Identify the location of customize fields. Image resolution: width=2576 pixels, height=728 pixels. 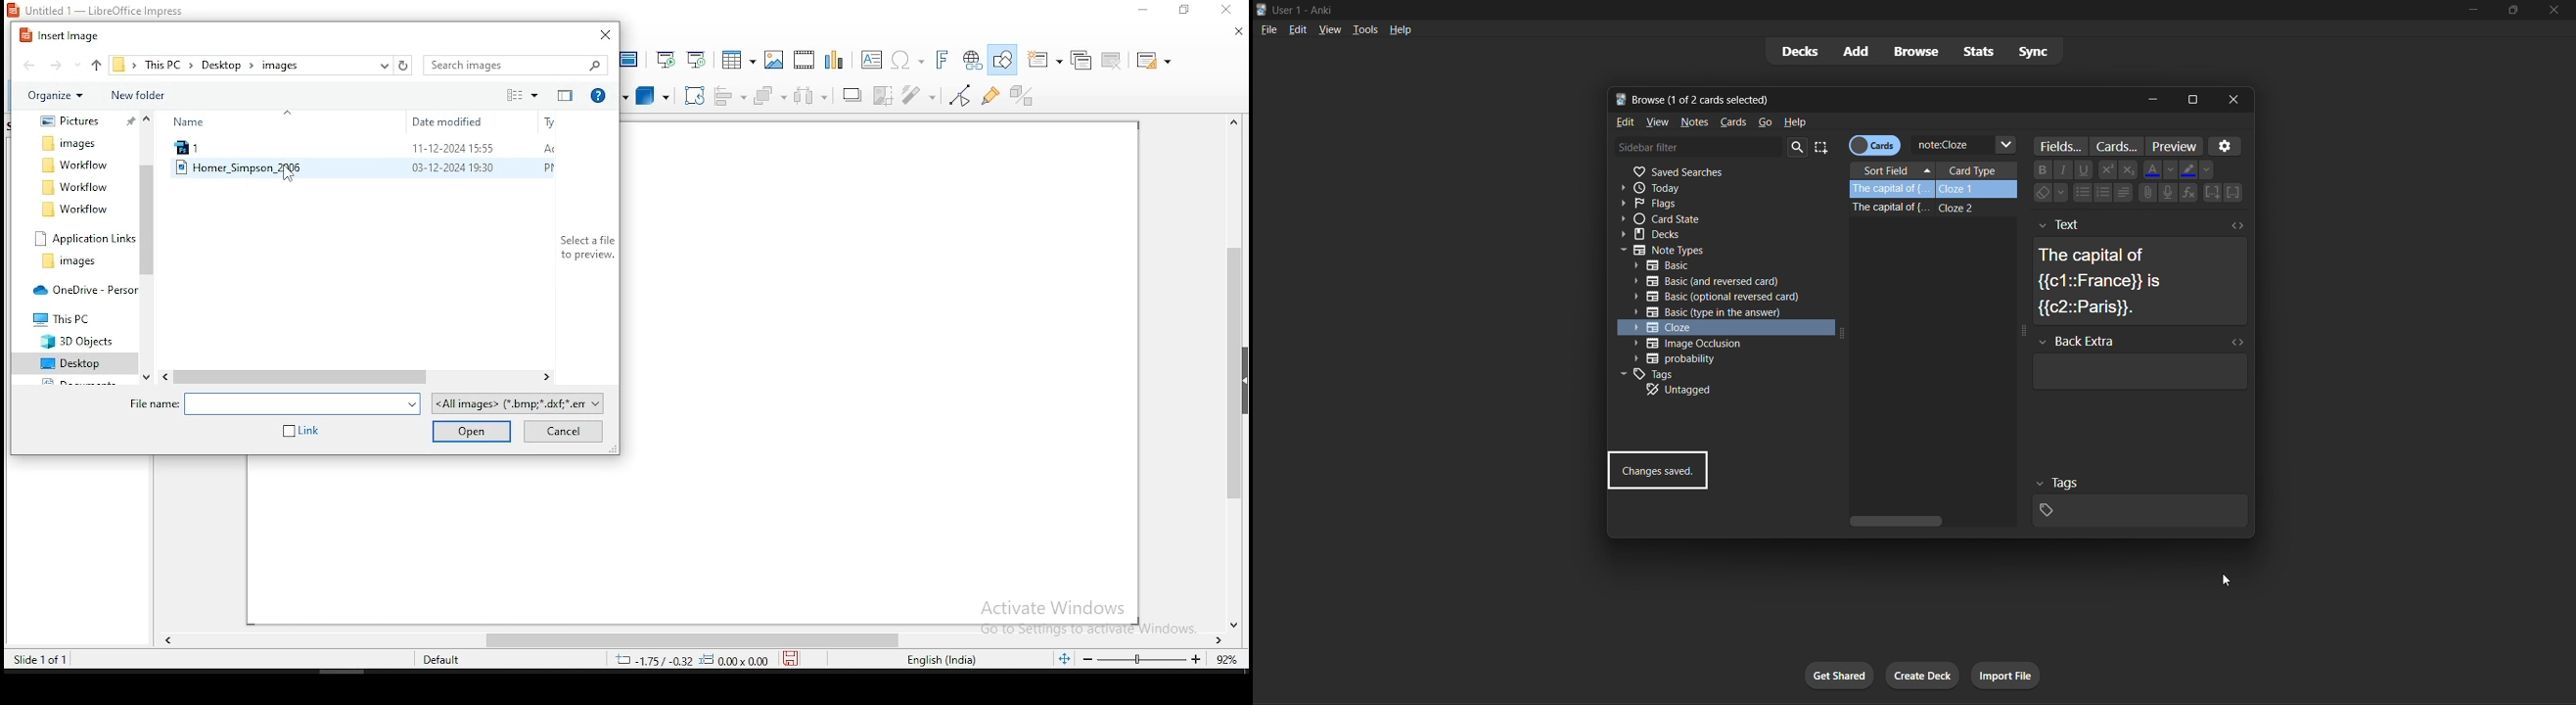
(2064, 147).